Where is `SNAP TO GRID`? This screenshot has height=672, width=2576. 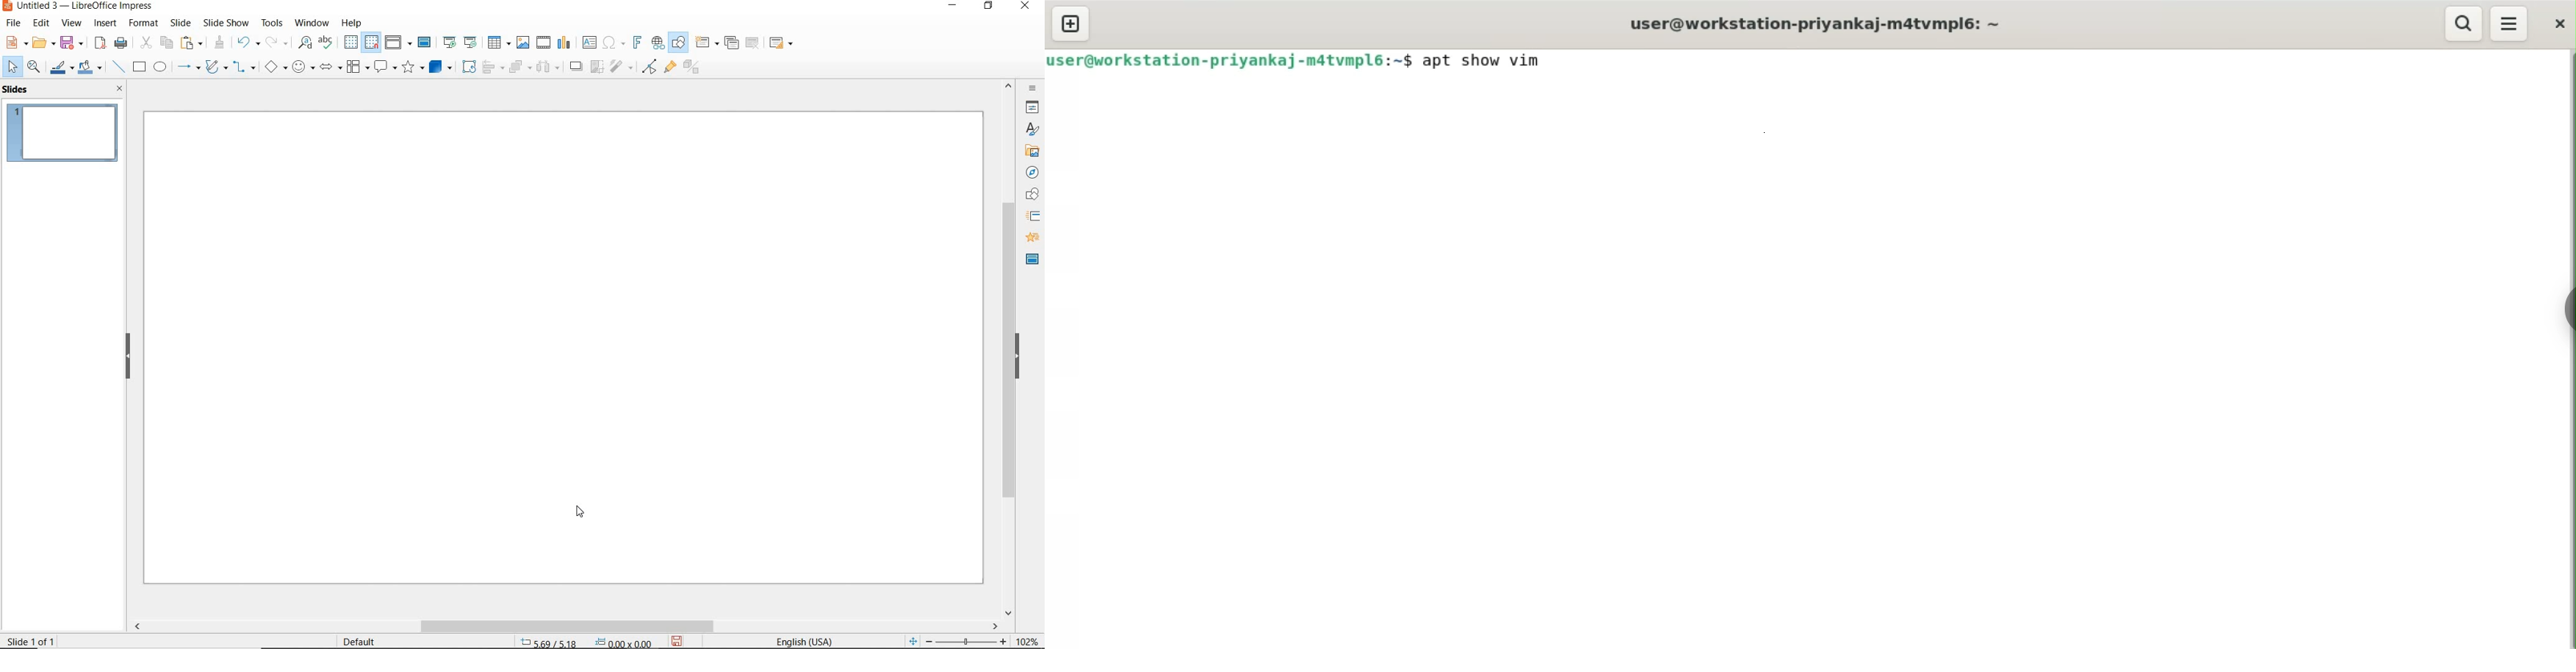
SNAP TO GRID is located at coordinates (374, 42).